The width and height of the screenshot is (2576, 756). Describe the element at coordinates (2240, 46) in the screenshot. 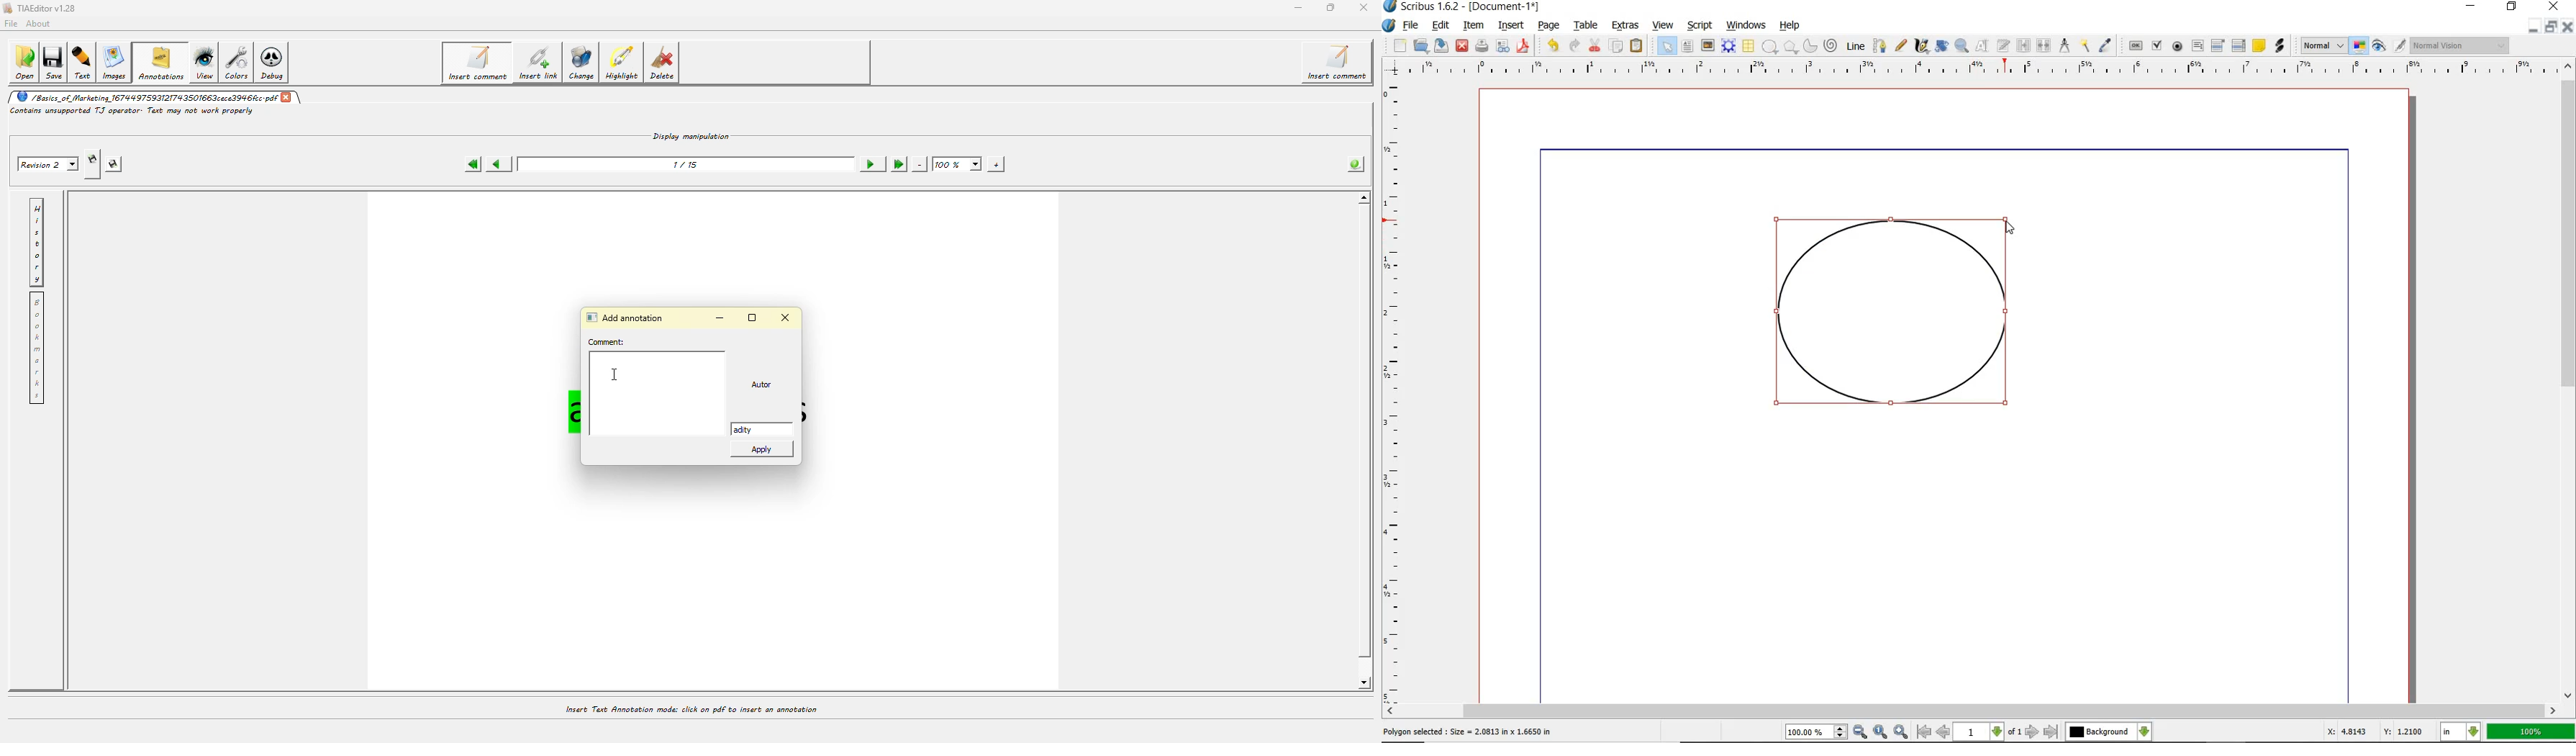

I see `PDF LIST BOX` at that location.